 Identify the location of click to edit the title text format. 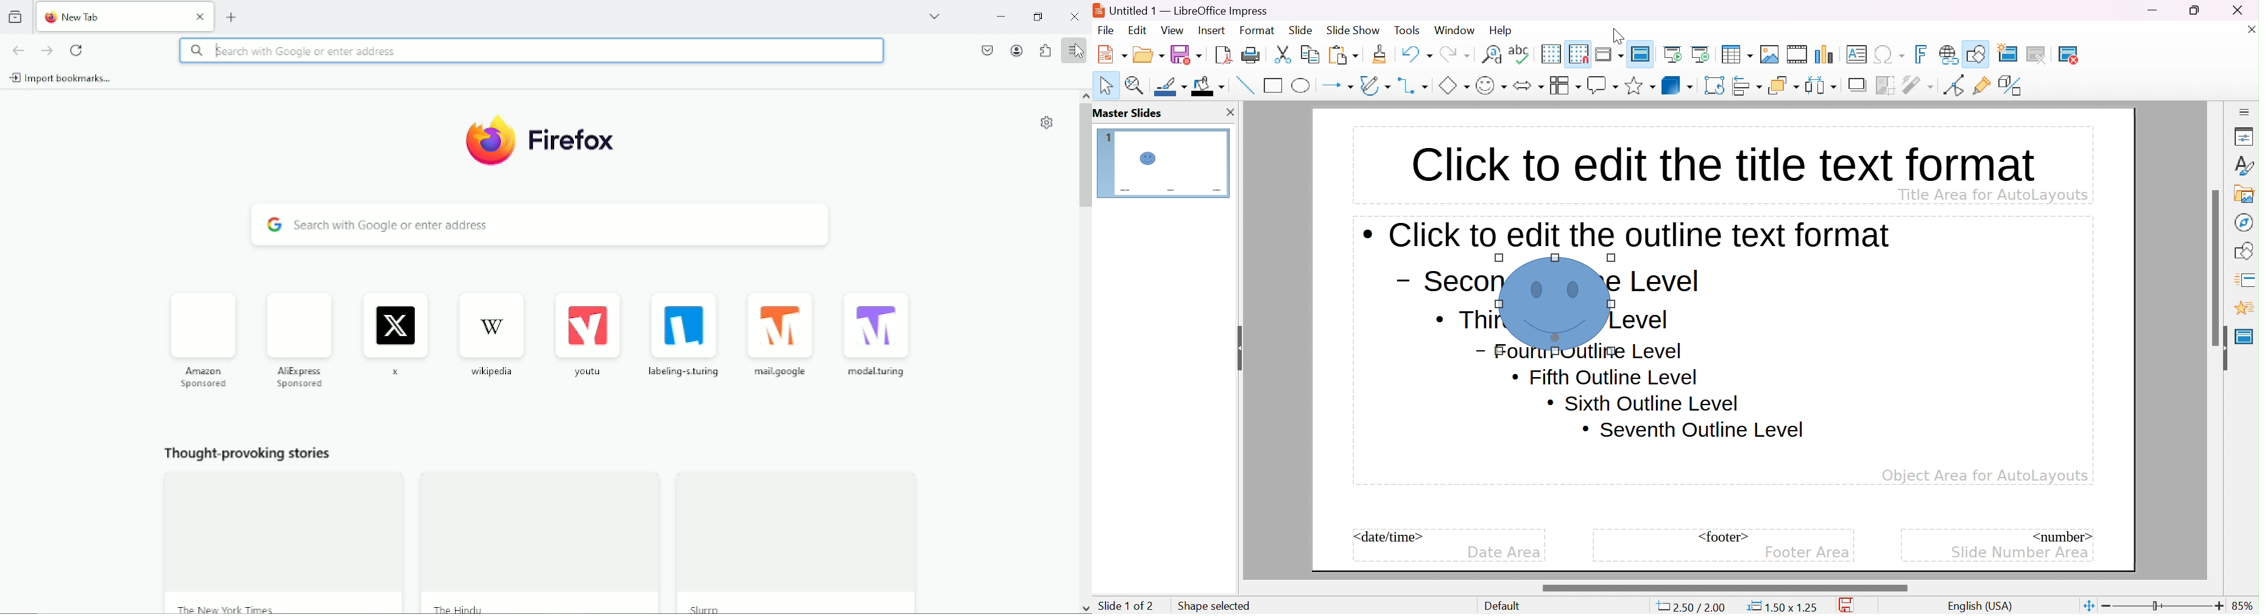
(1721, 161).